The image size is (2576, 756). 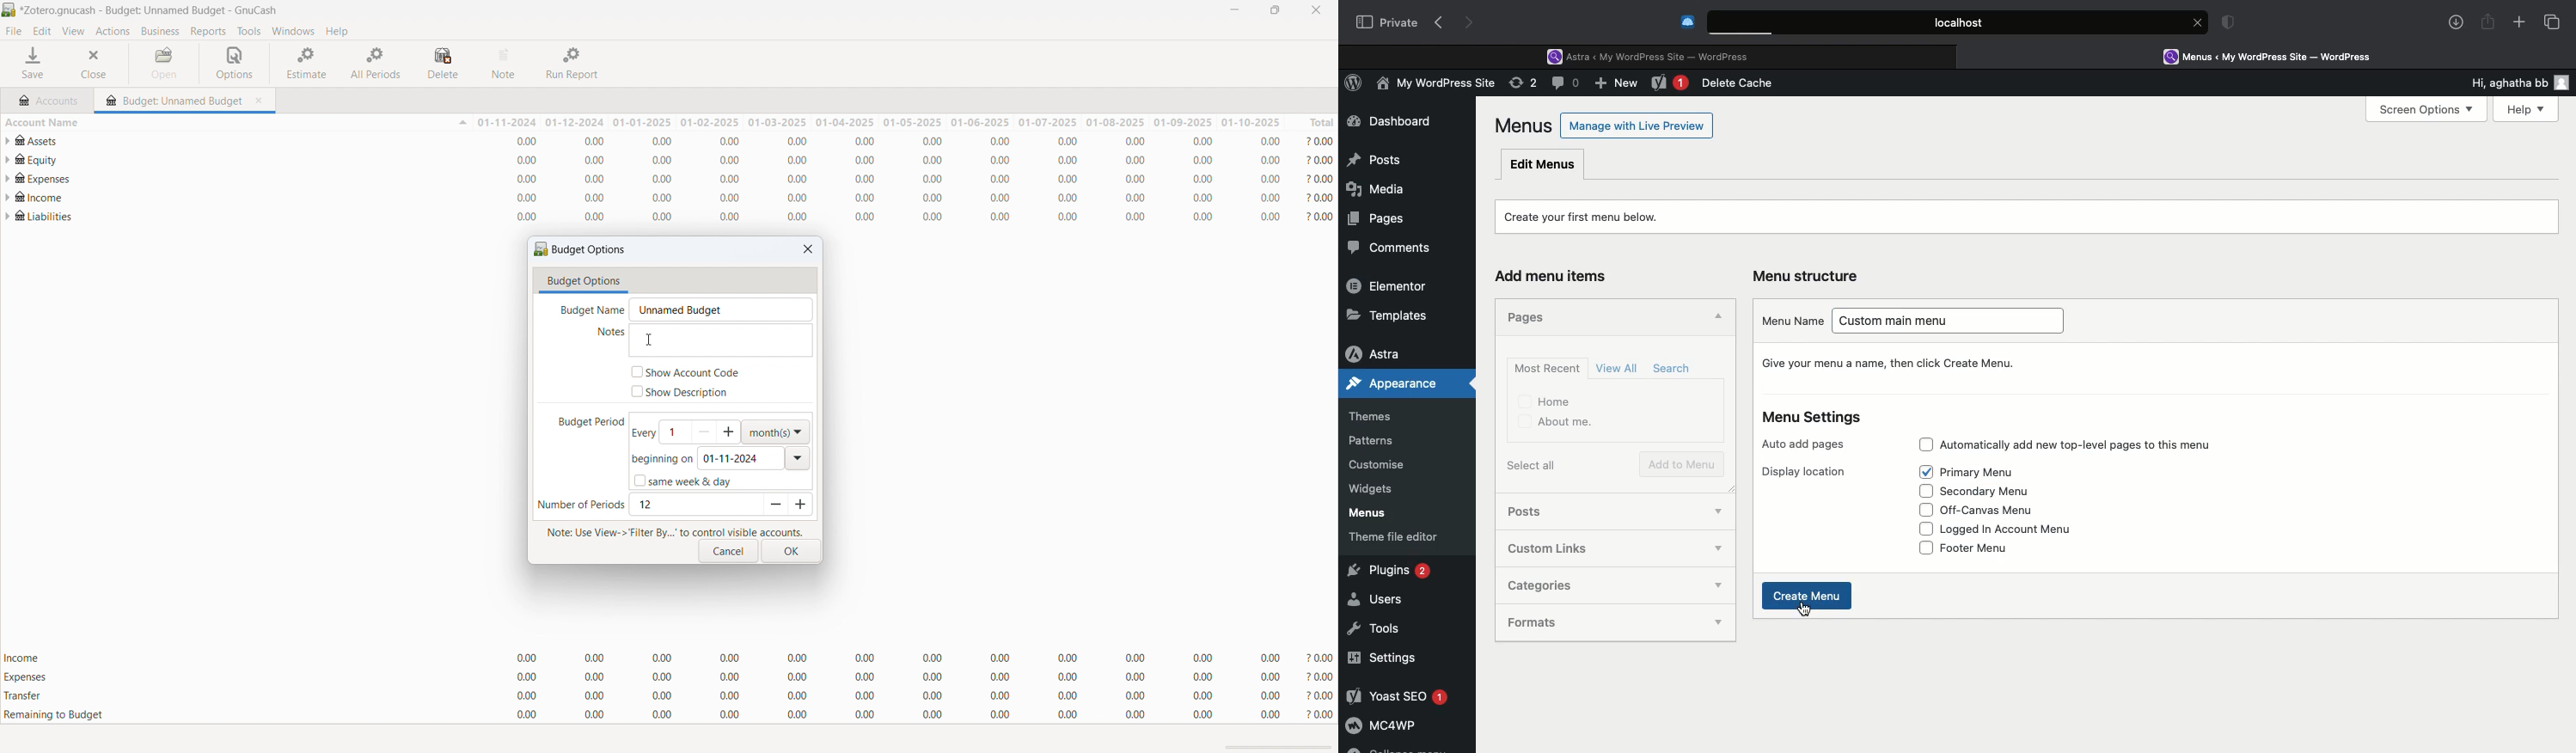 I want to click on Pages, so click(x=1531, y=315).